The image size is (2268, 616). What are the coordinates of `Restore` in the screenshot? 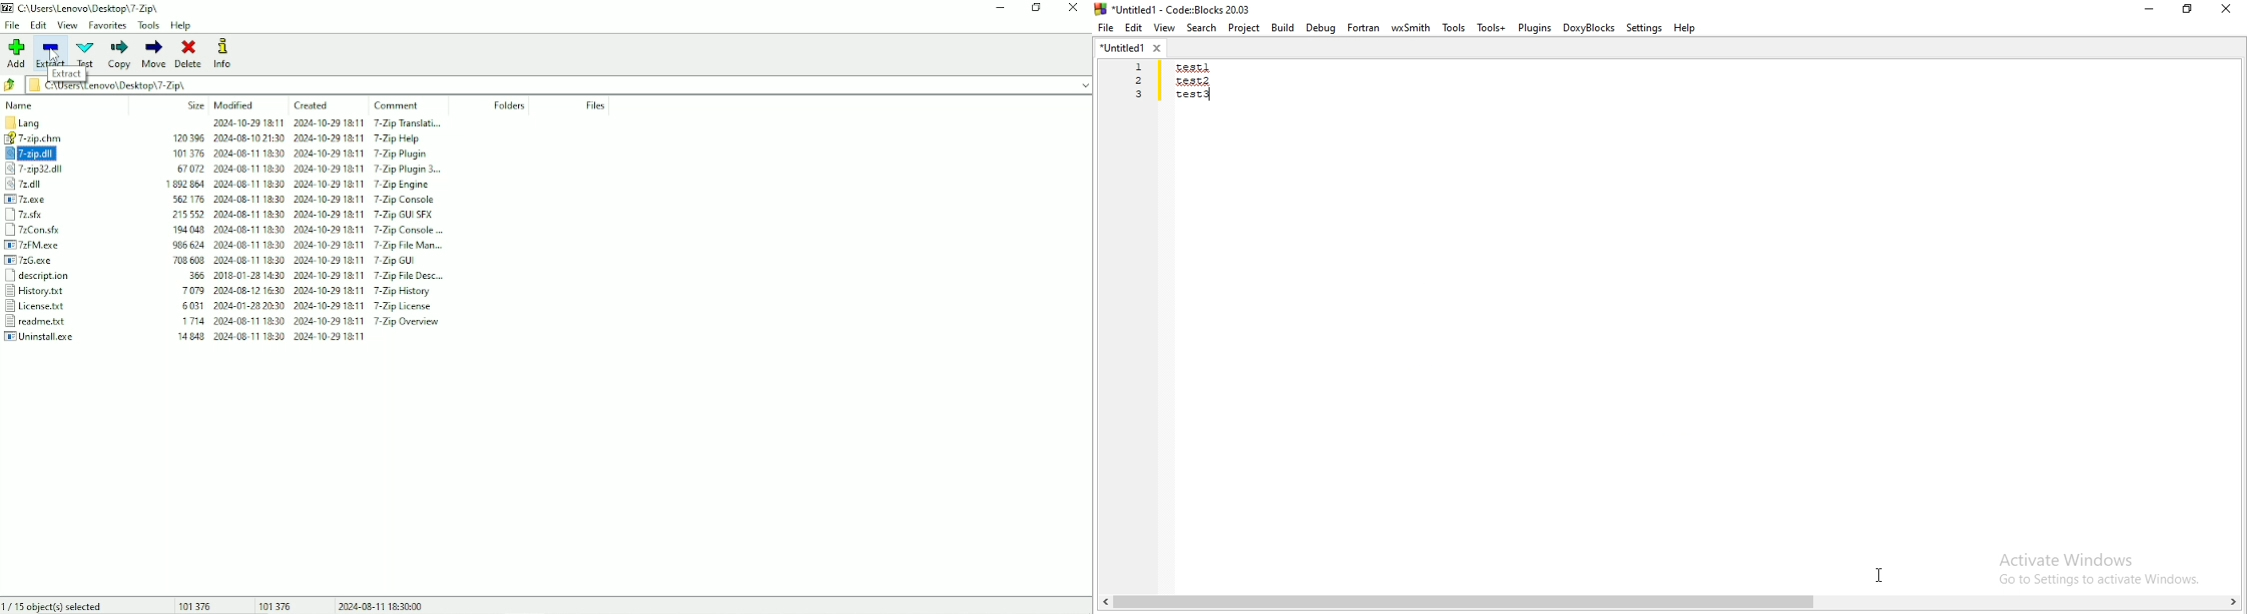 It's located at (2189, 8).